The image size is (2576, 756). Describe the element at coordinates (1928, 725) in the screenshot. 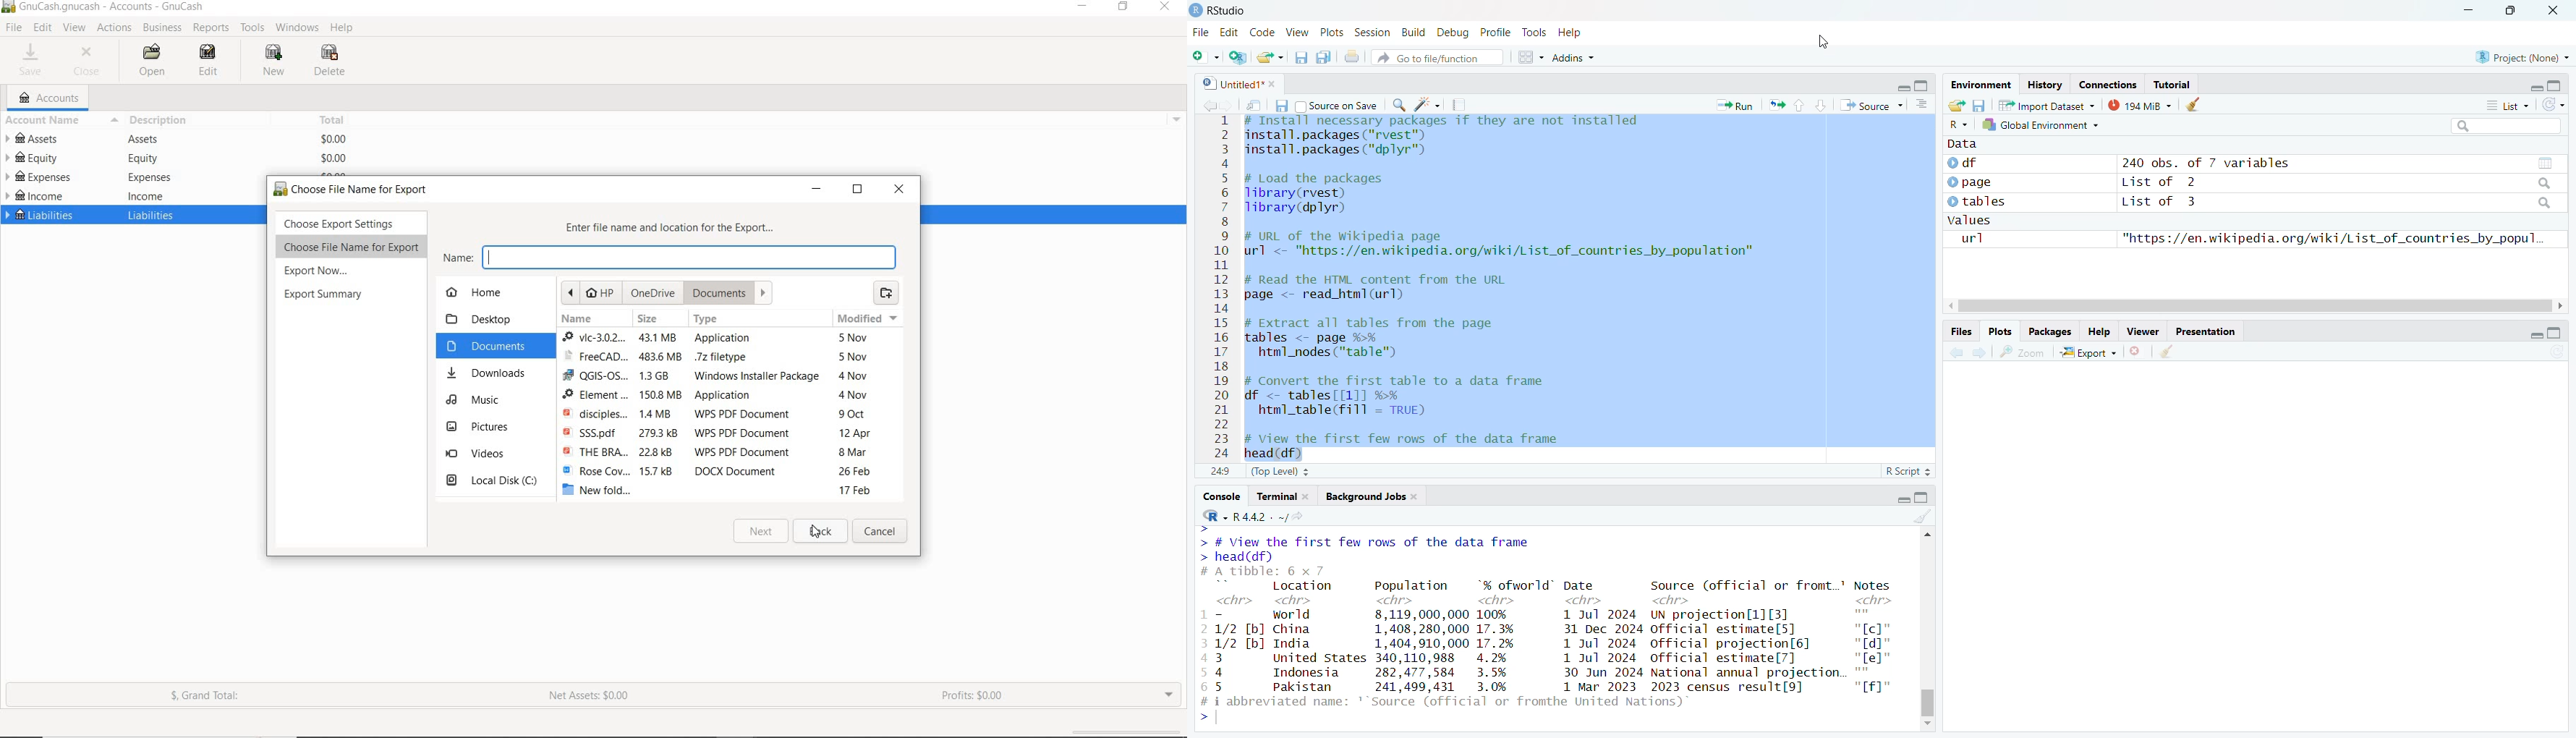

I see `scroll down` at that location.